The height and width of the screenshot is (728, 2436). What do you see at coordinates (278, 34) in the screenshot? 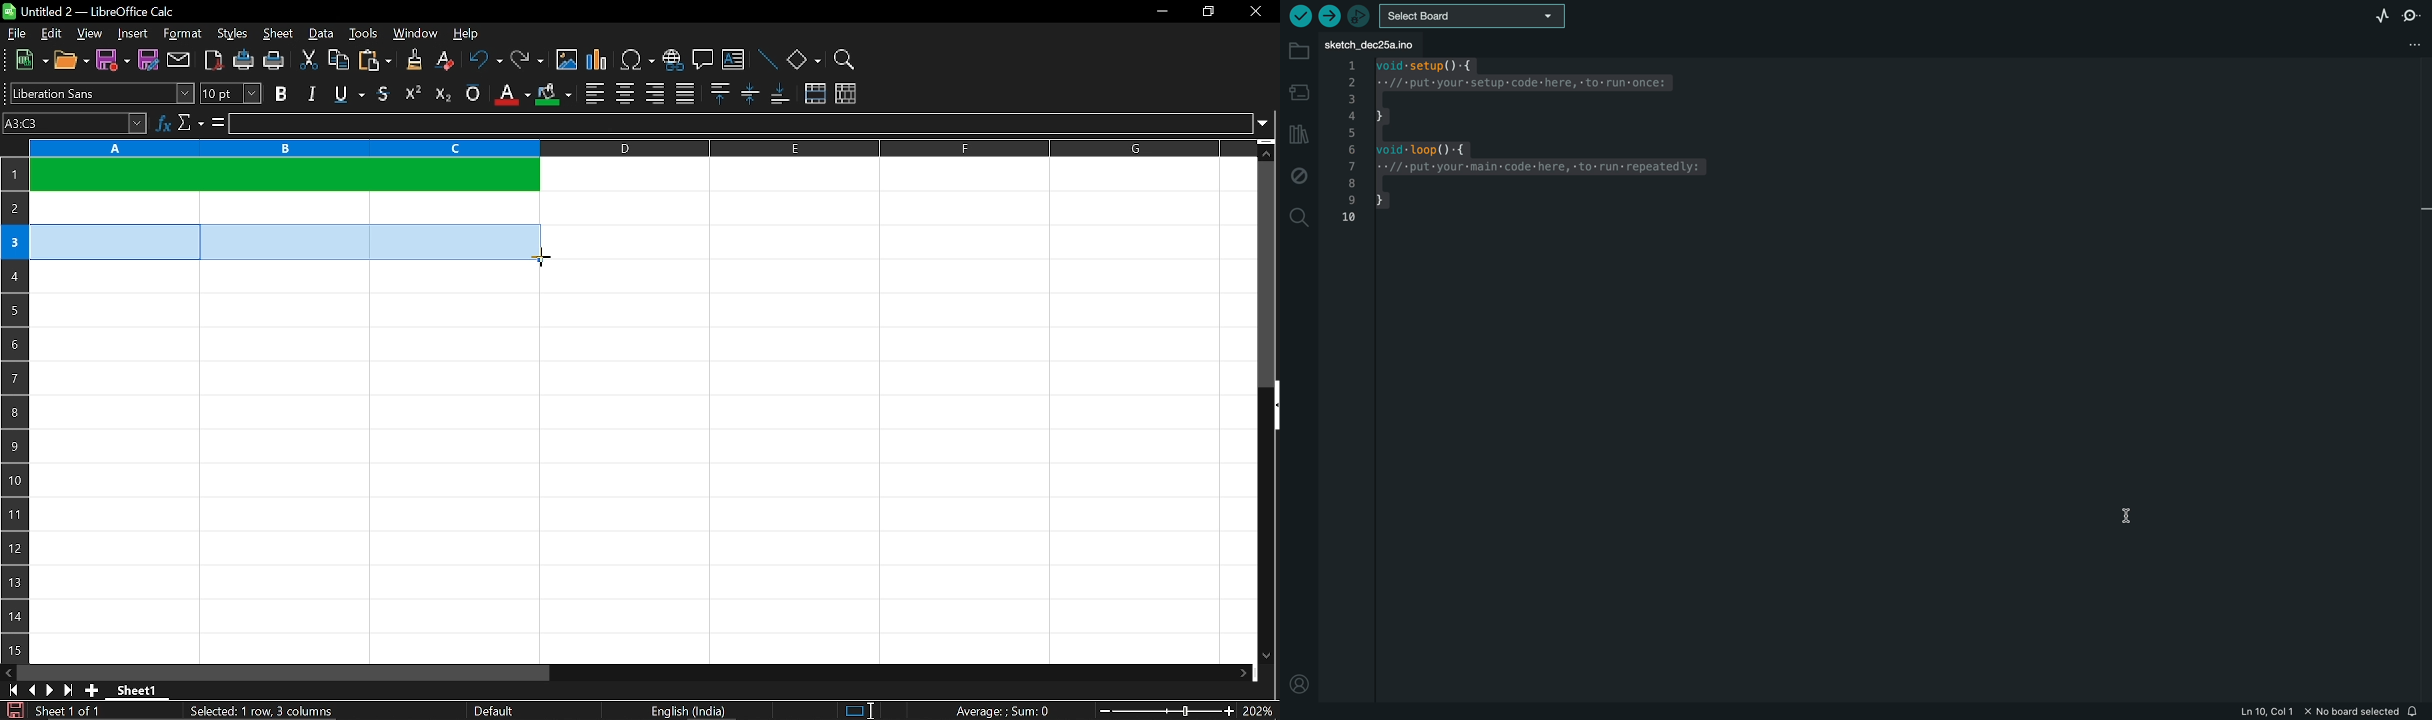
I see `sheet` at bounding box center [278, 34].